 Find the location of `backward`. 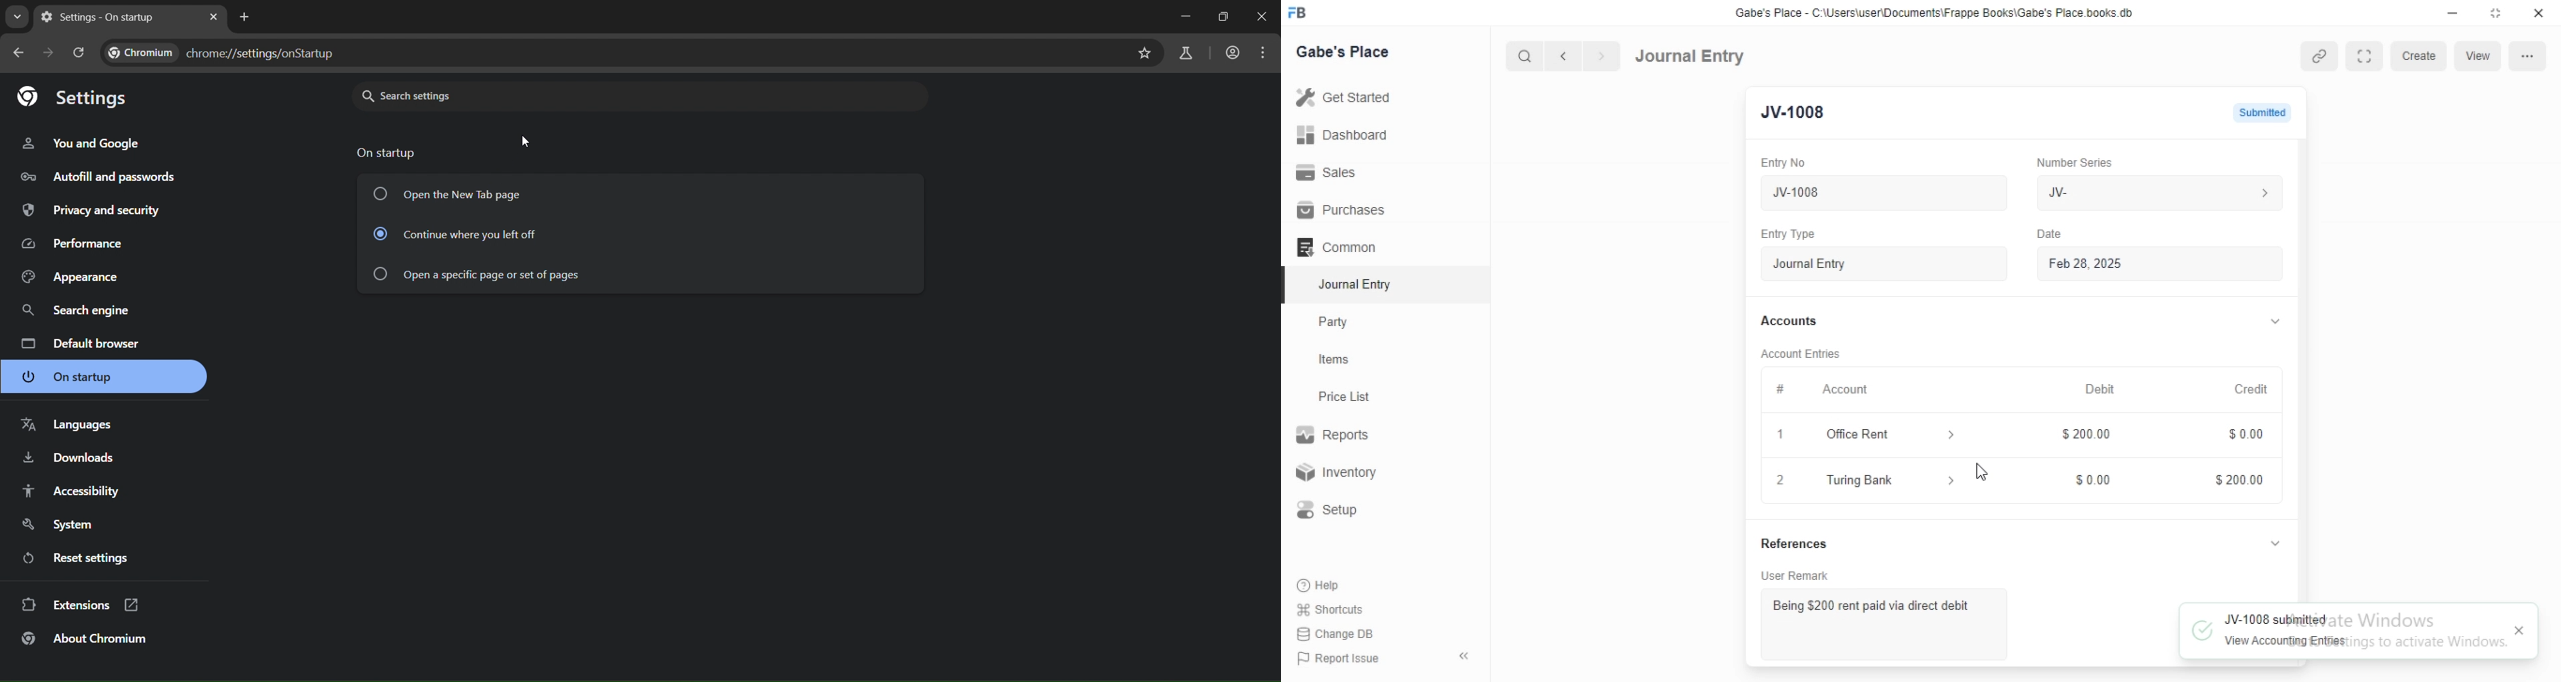

backward is located at coordinates (1562, 57).